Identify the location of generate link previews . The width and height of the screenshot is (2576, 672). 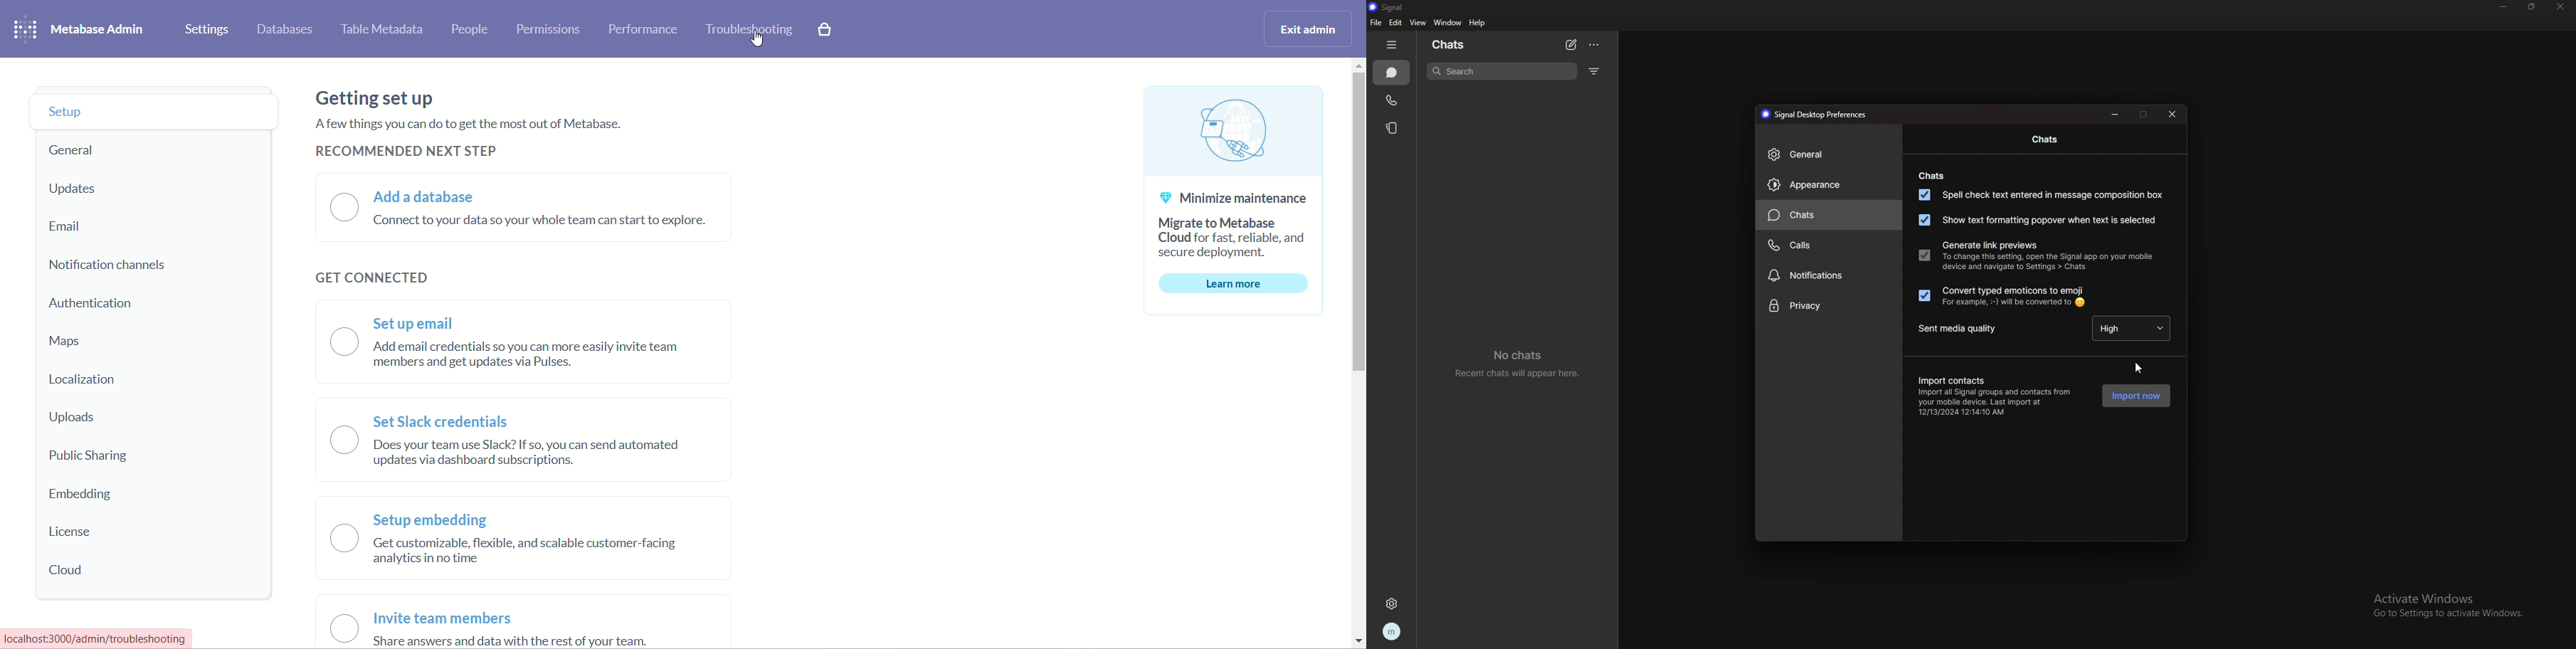
(1989, 246).